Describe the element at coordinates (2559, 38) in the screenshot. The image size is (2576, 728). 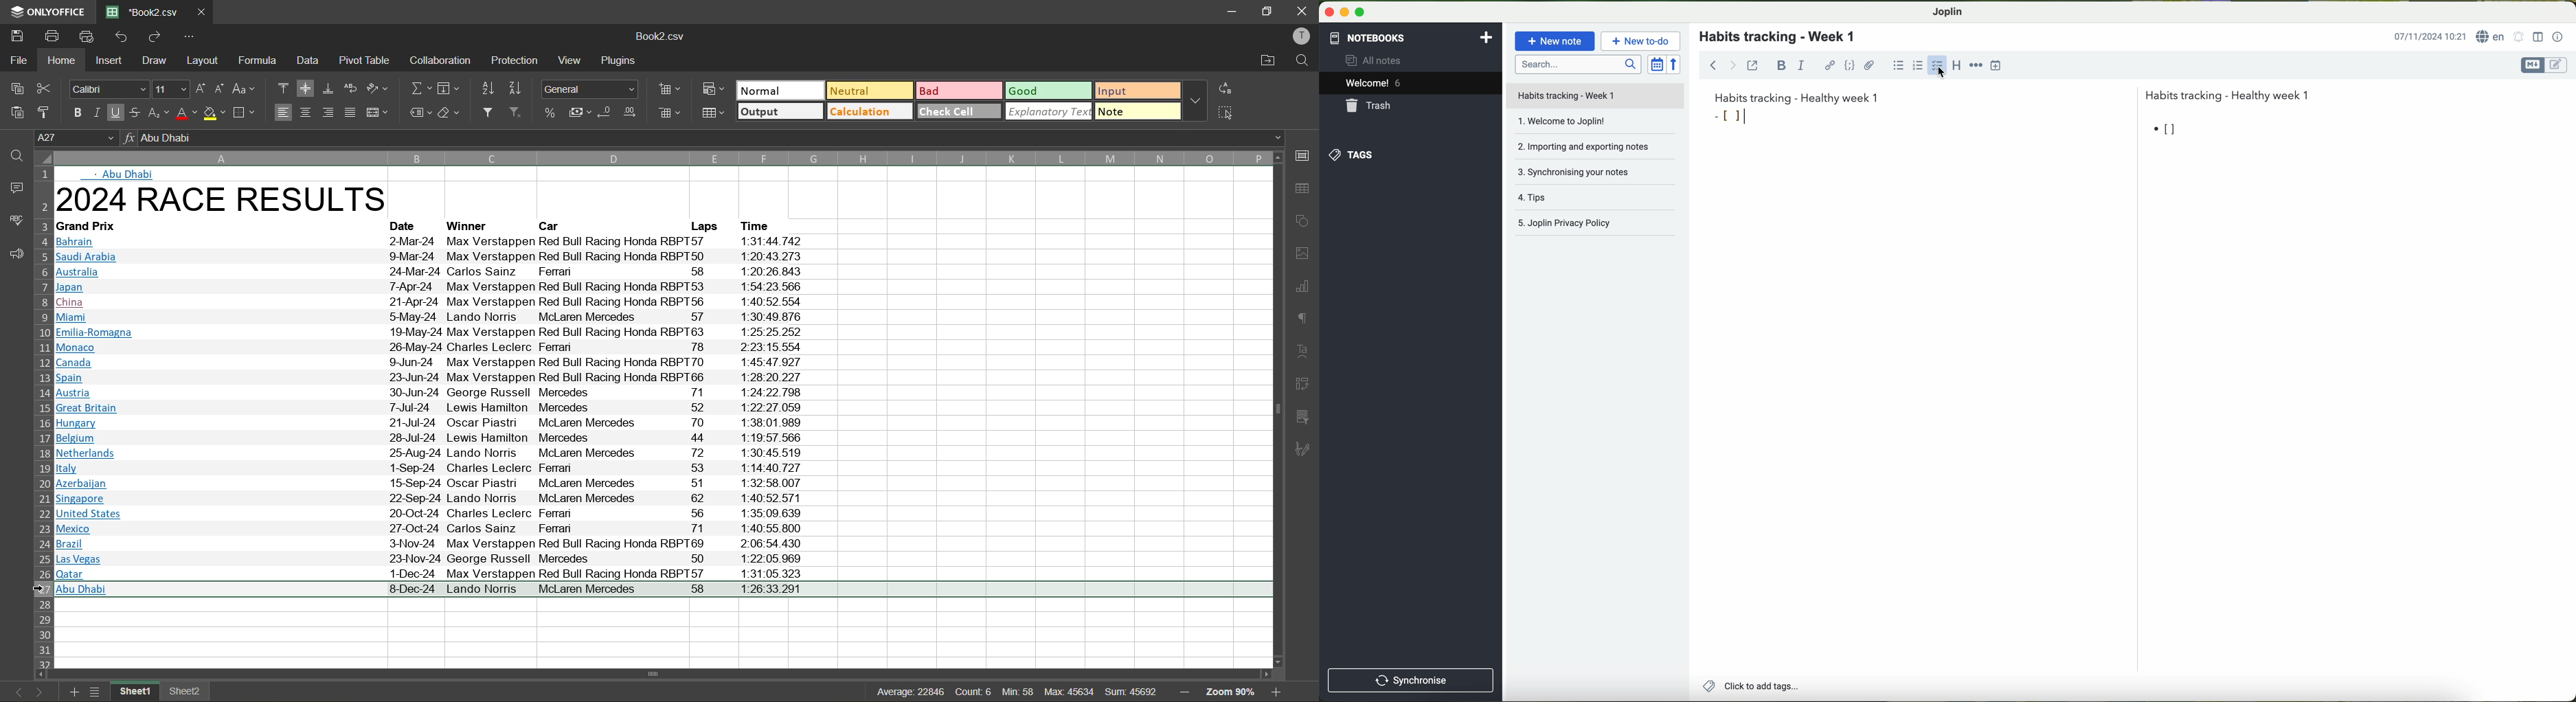
I see `note properties` at that location.